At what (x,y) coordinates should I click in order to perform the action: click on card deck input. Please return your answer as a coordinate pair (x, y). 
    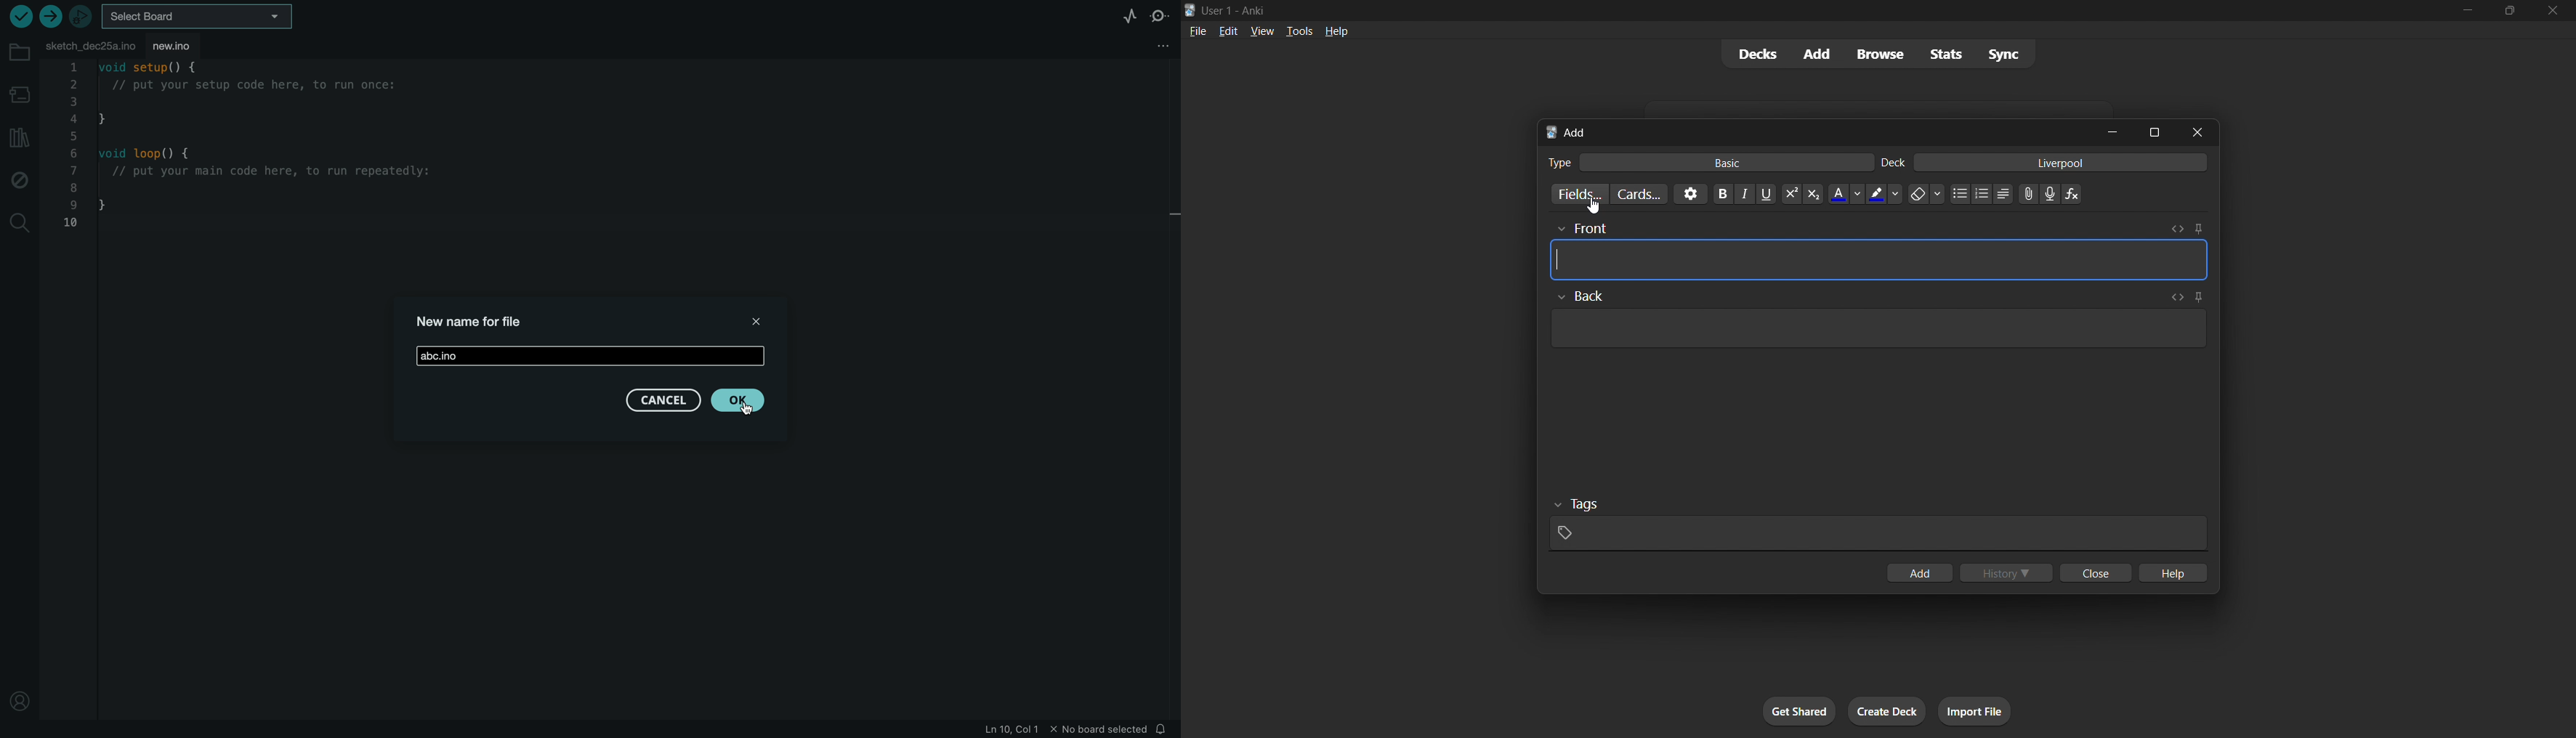
    Looking at the image, I should click on (2061, 162).